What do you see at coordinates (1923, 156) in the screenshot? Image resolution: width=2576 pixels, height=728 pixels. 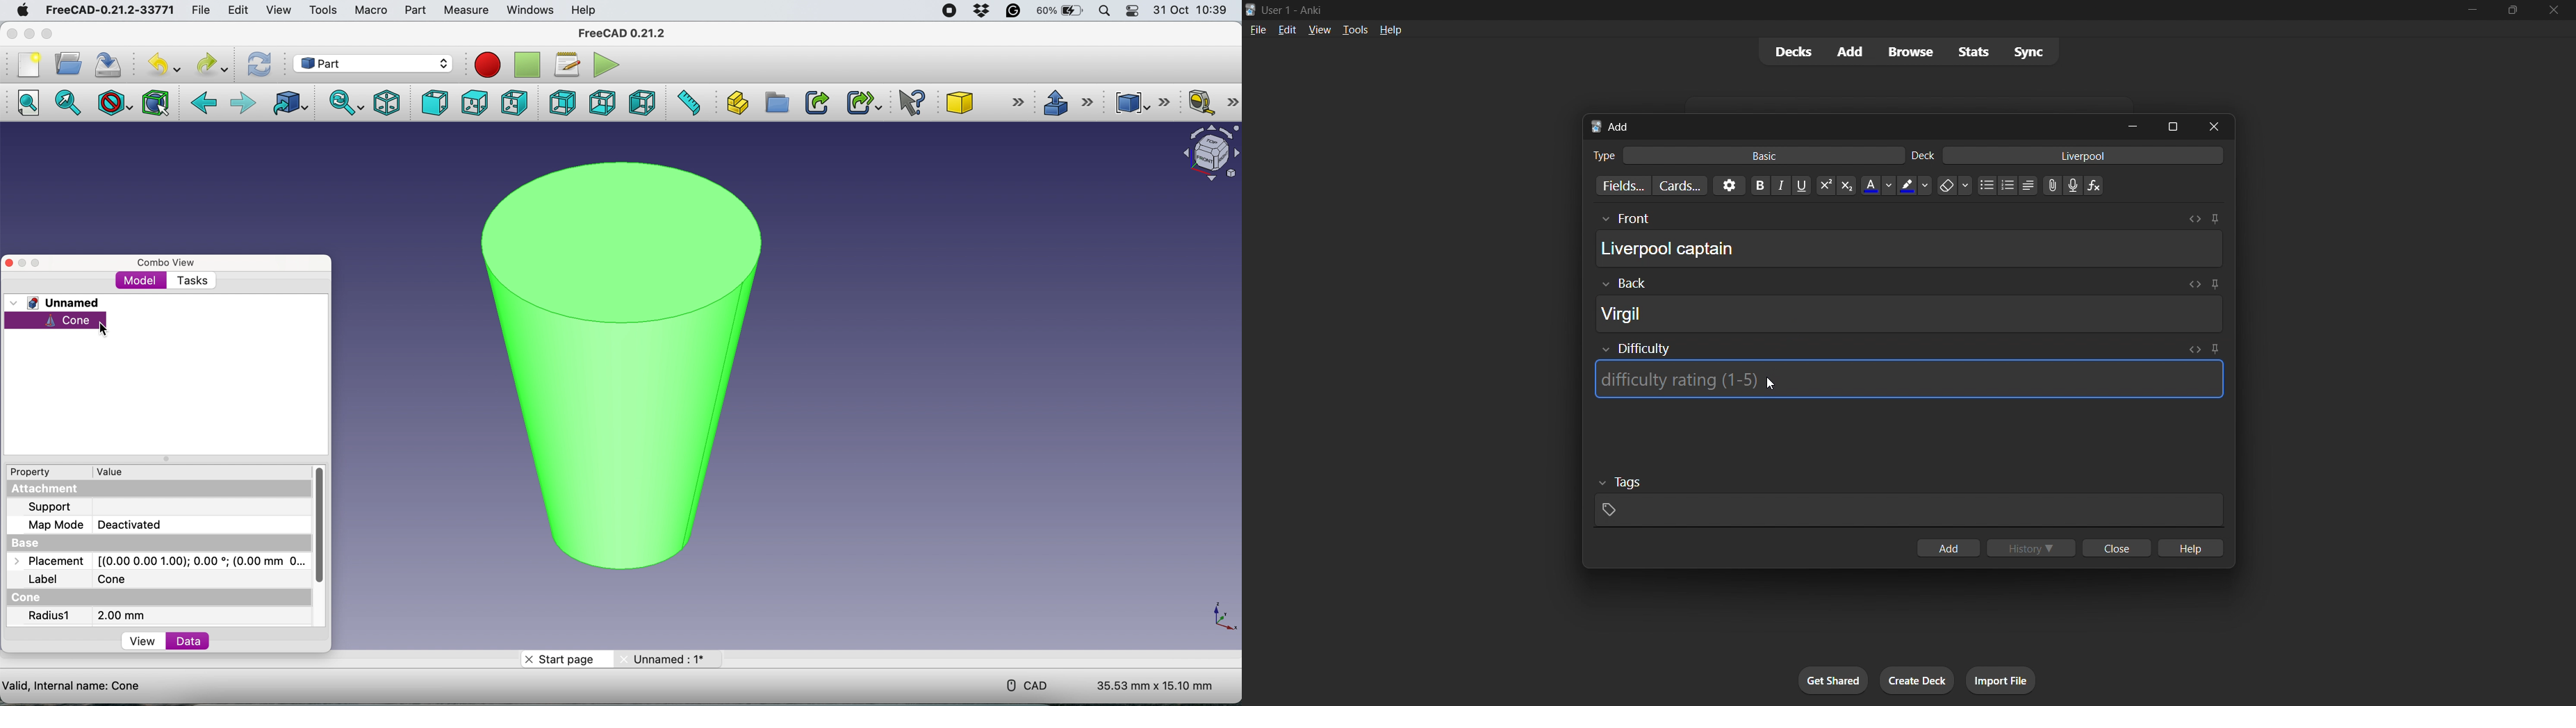 I see `Text` at bounding box center [1923, 156].